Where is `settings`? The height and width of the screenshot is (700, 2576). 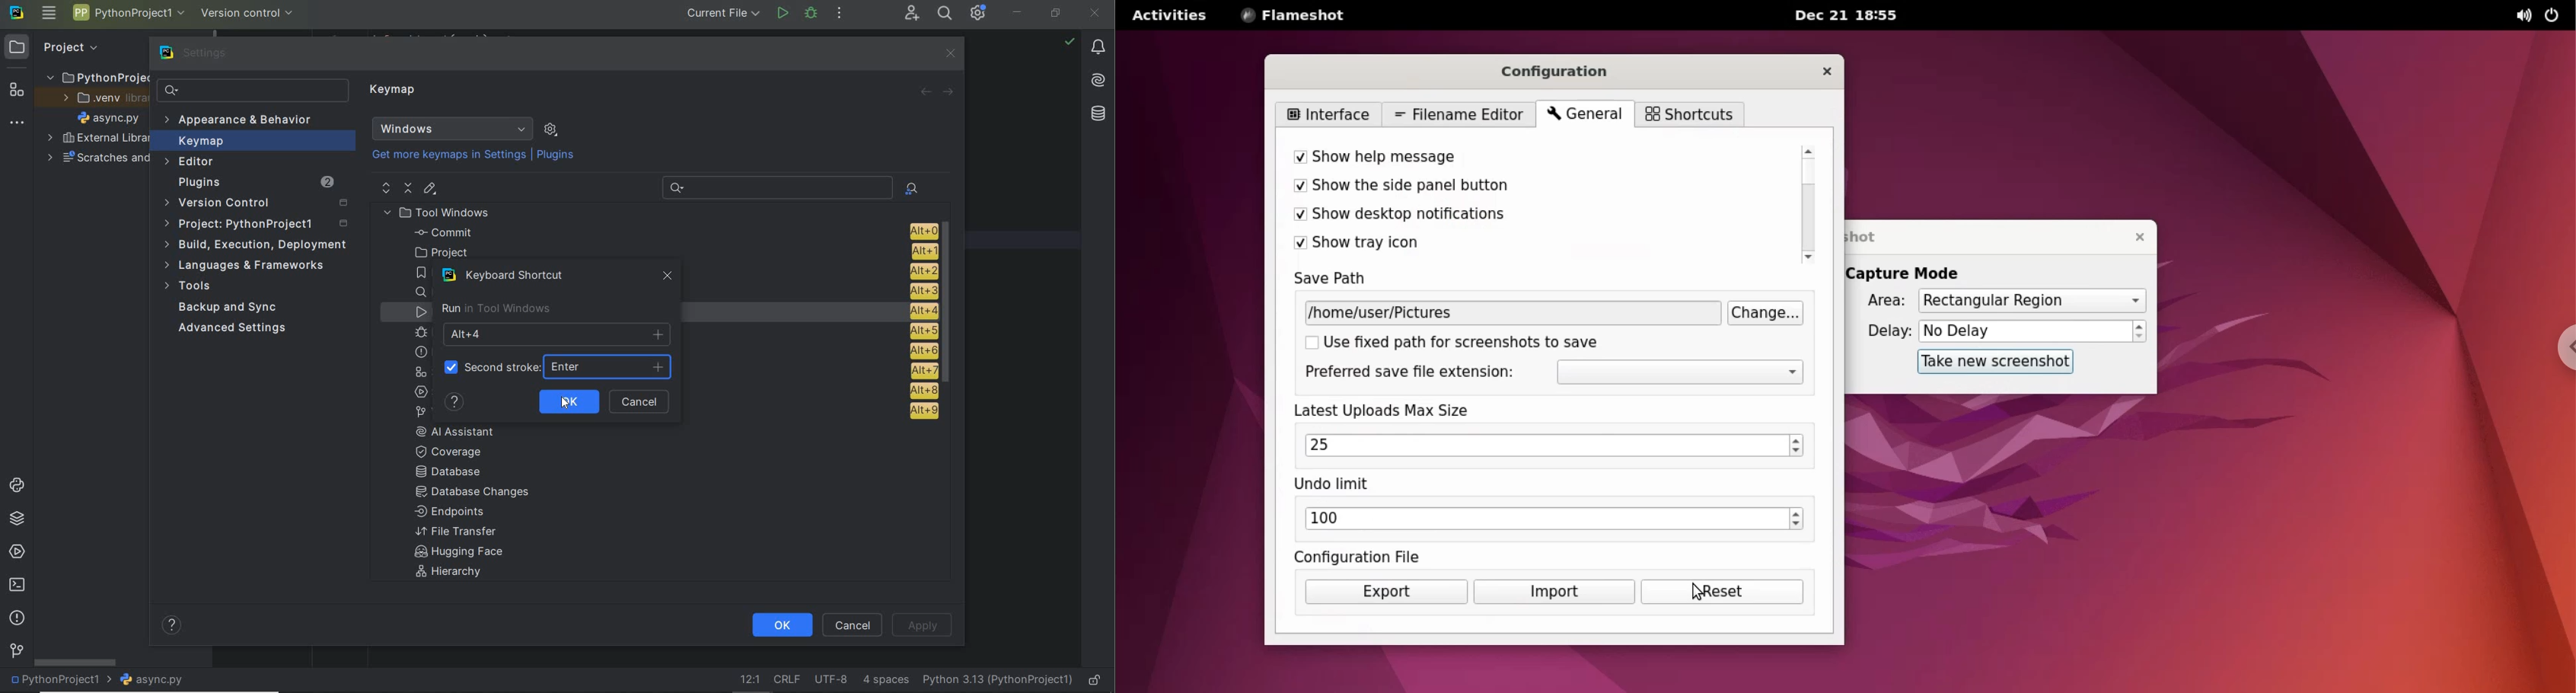 settings is located at coordinates (196, 53).